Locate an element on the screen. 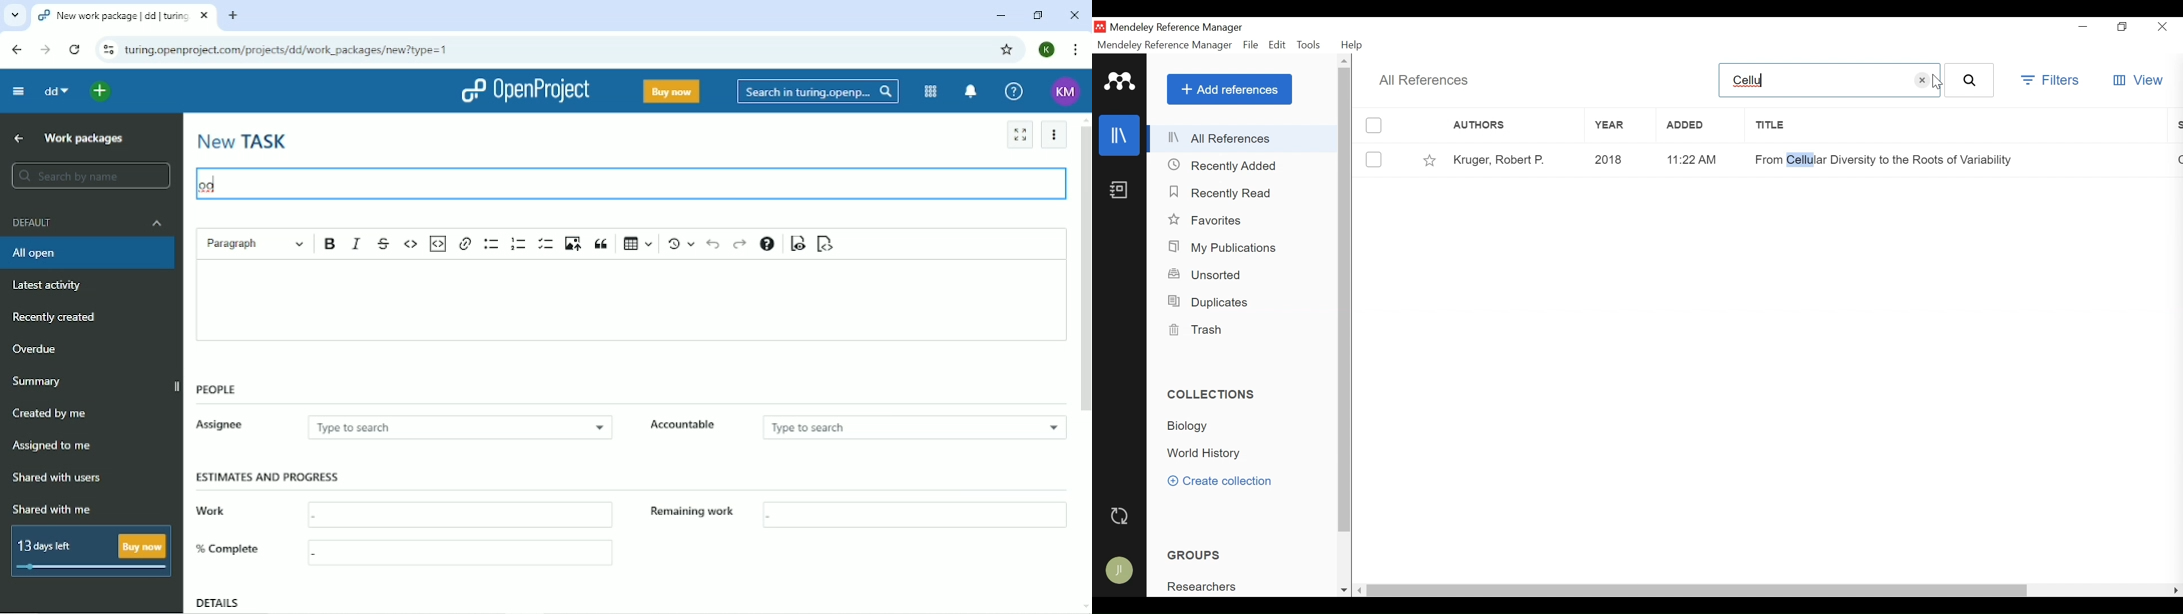 This screenshot has width=2184, height=616. Added is located at coordinates (1698, 125).